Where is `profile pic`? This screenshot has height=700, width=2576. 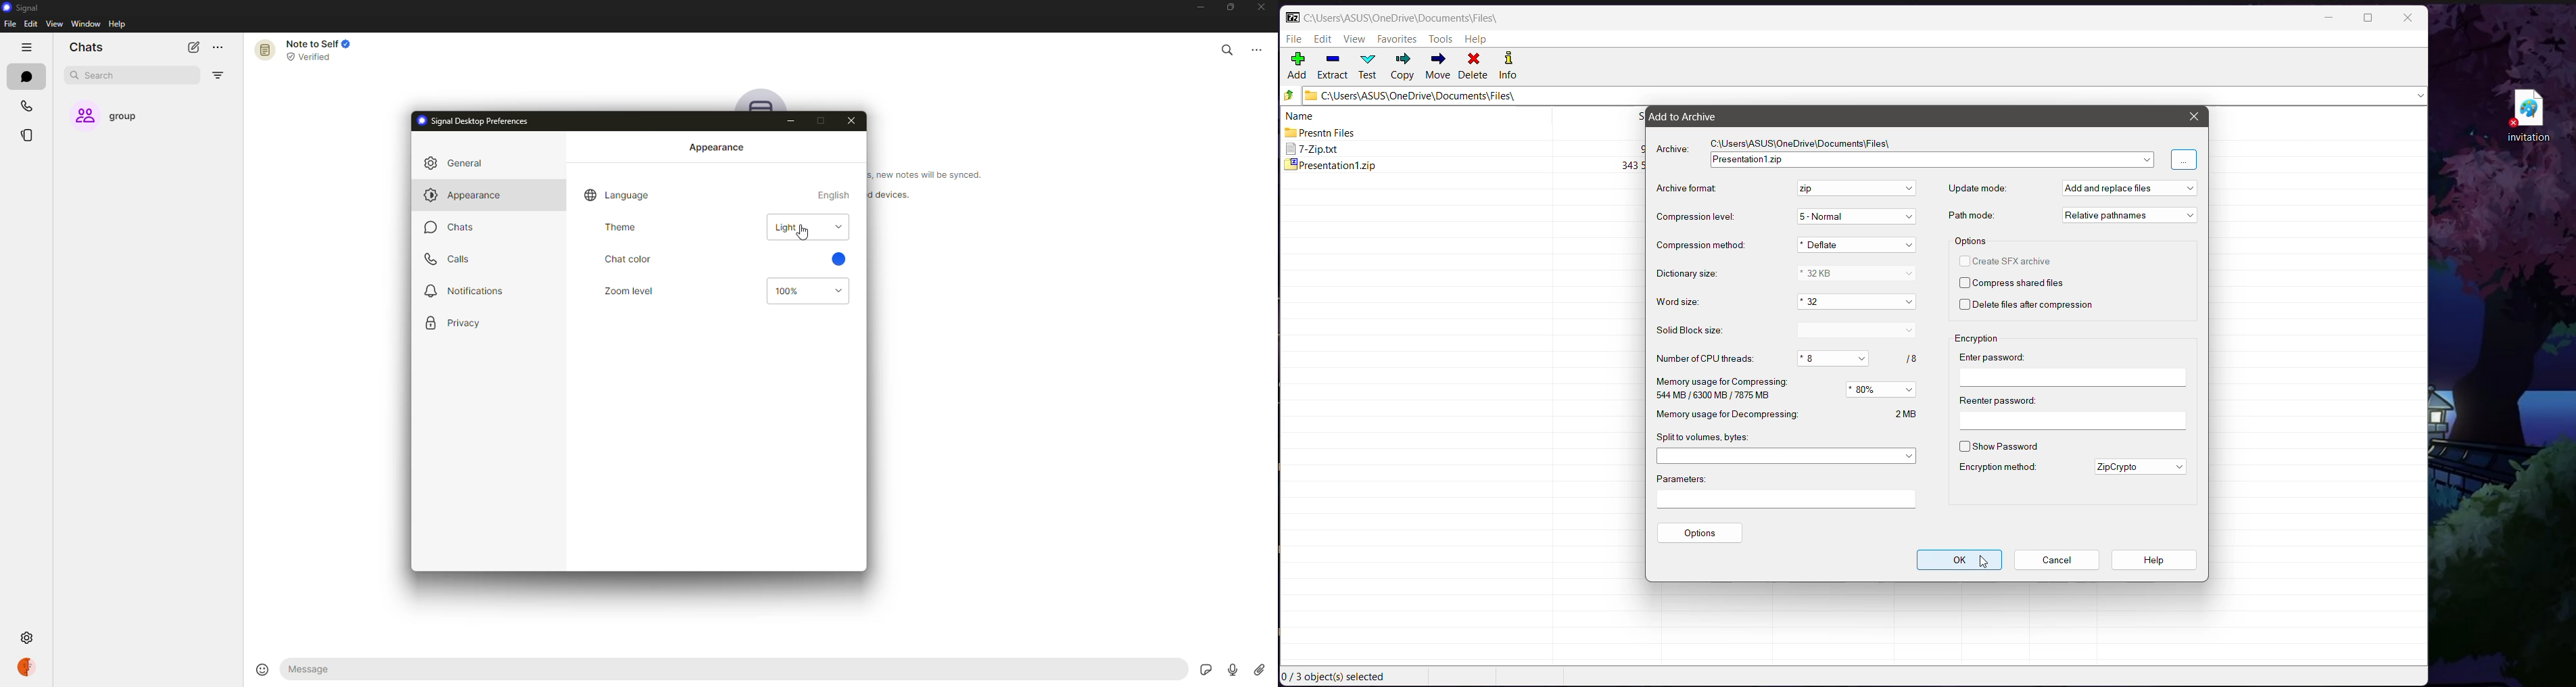 profile pic is located at coordinates (763, 100).